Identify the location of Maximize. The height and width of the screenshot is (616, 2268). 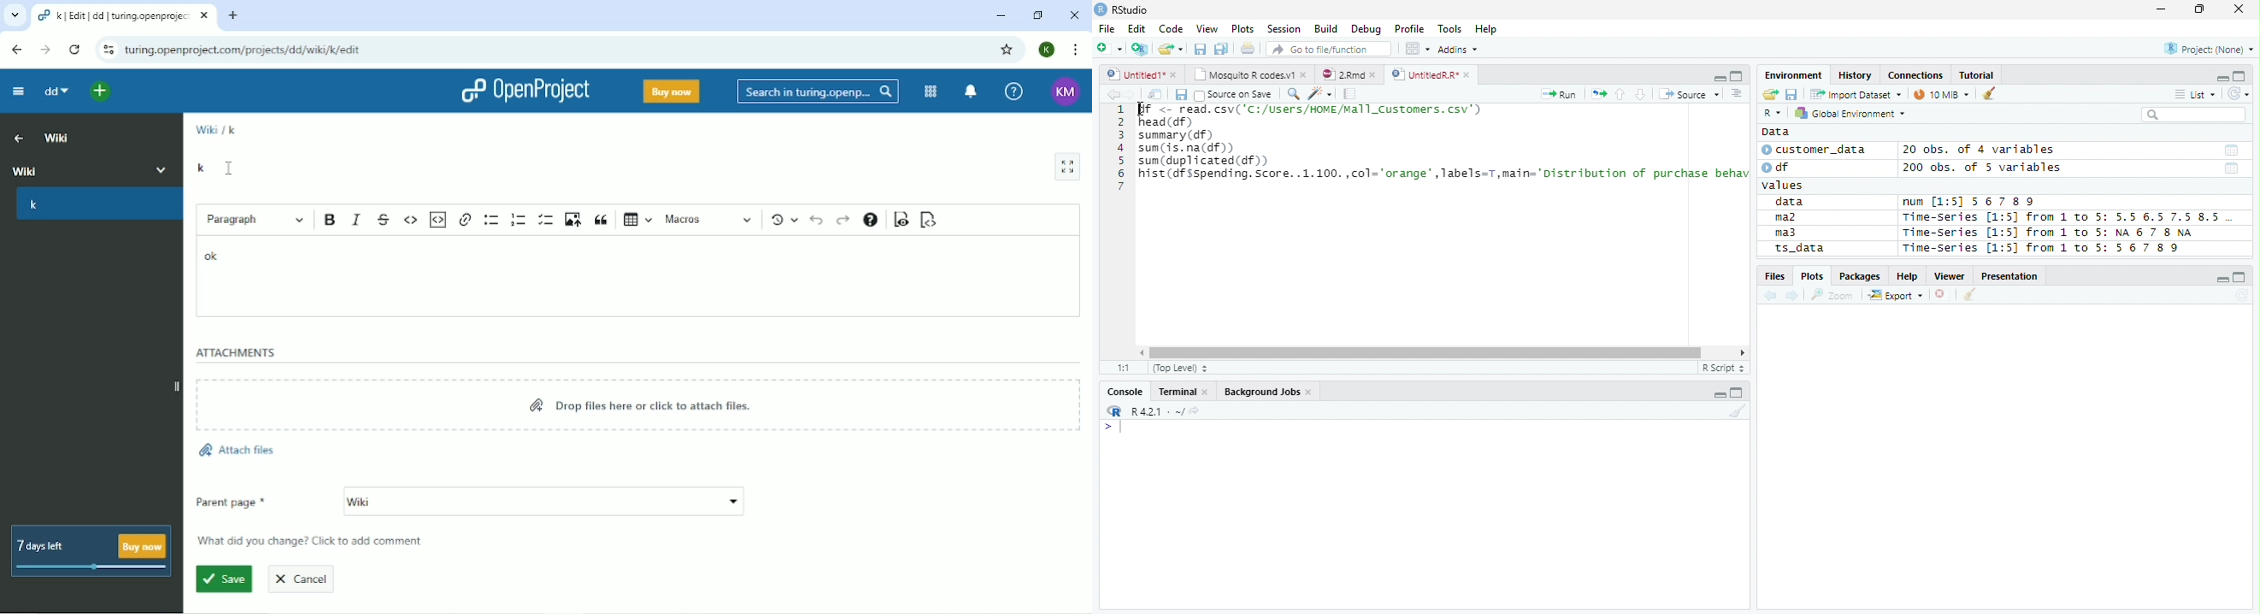
(2241, 277).